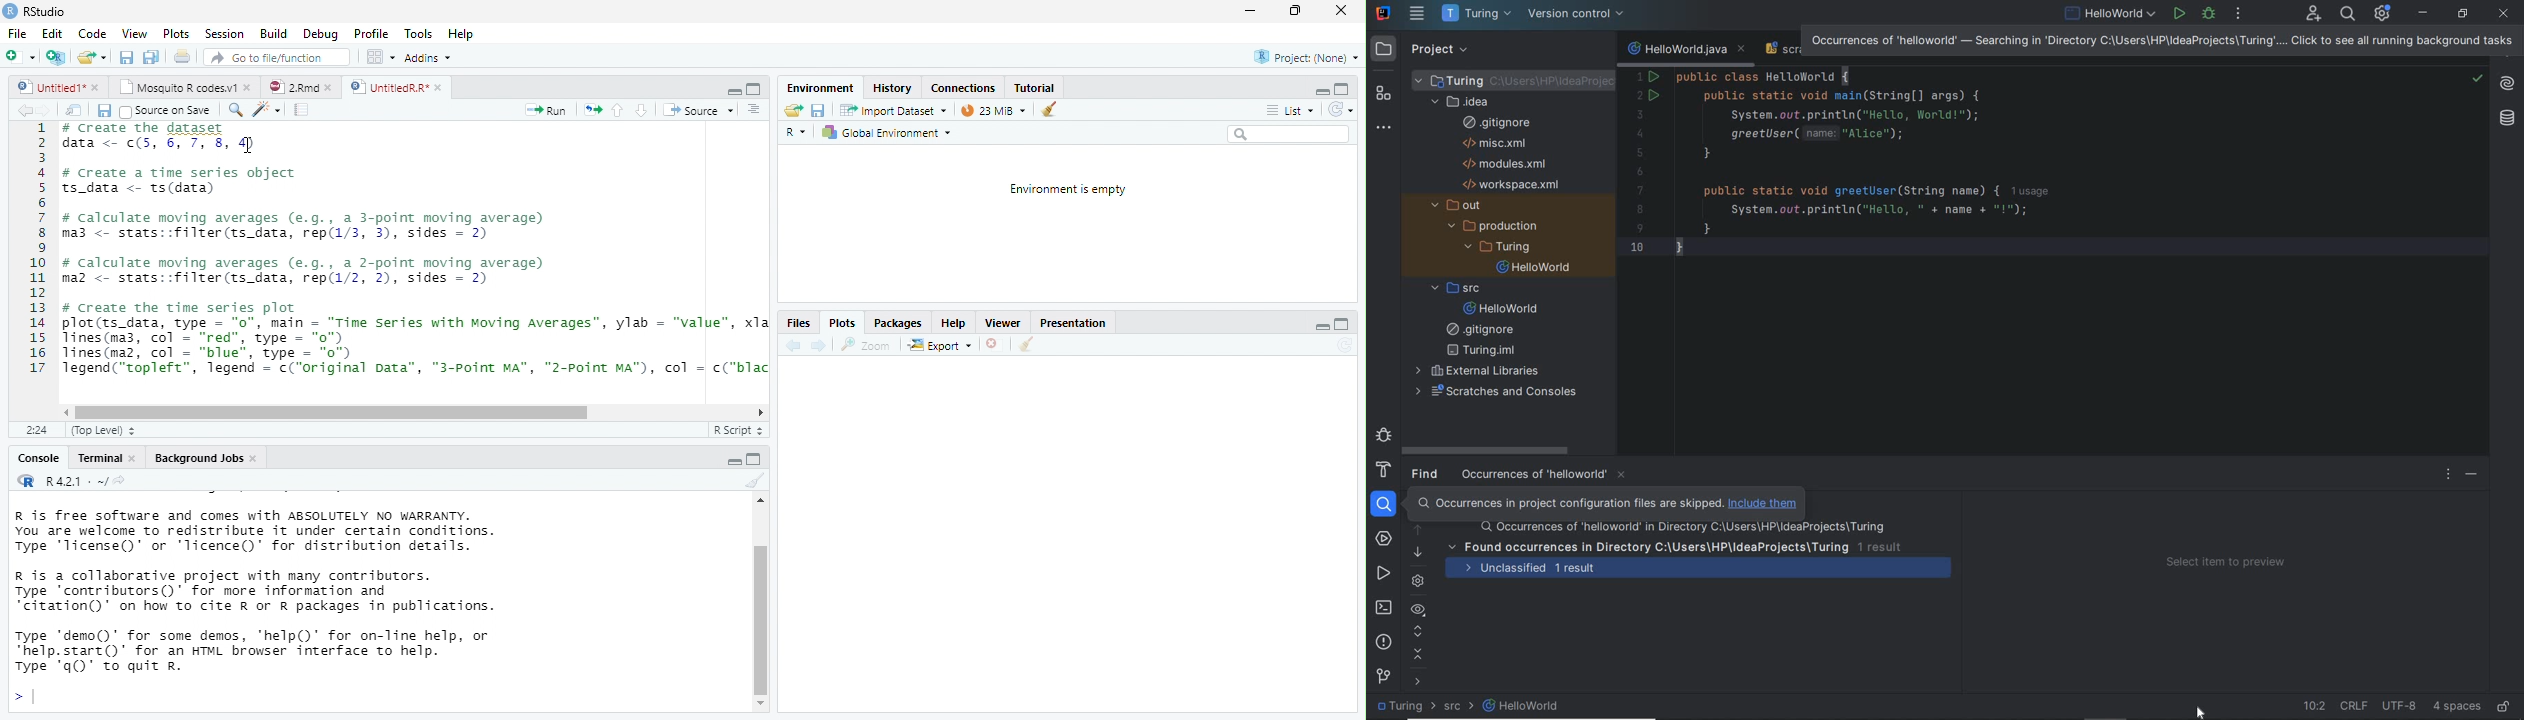 The width and height of the screenshot is (2548, 728). Describe the element at coordinates (419, 33) in the screenshot. I see `Tools` at that location.